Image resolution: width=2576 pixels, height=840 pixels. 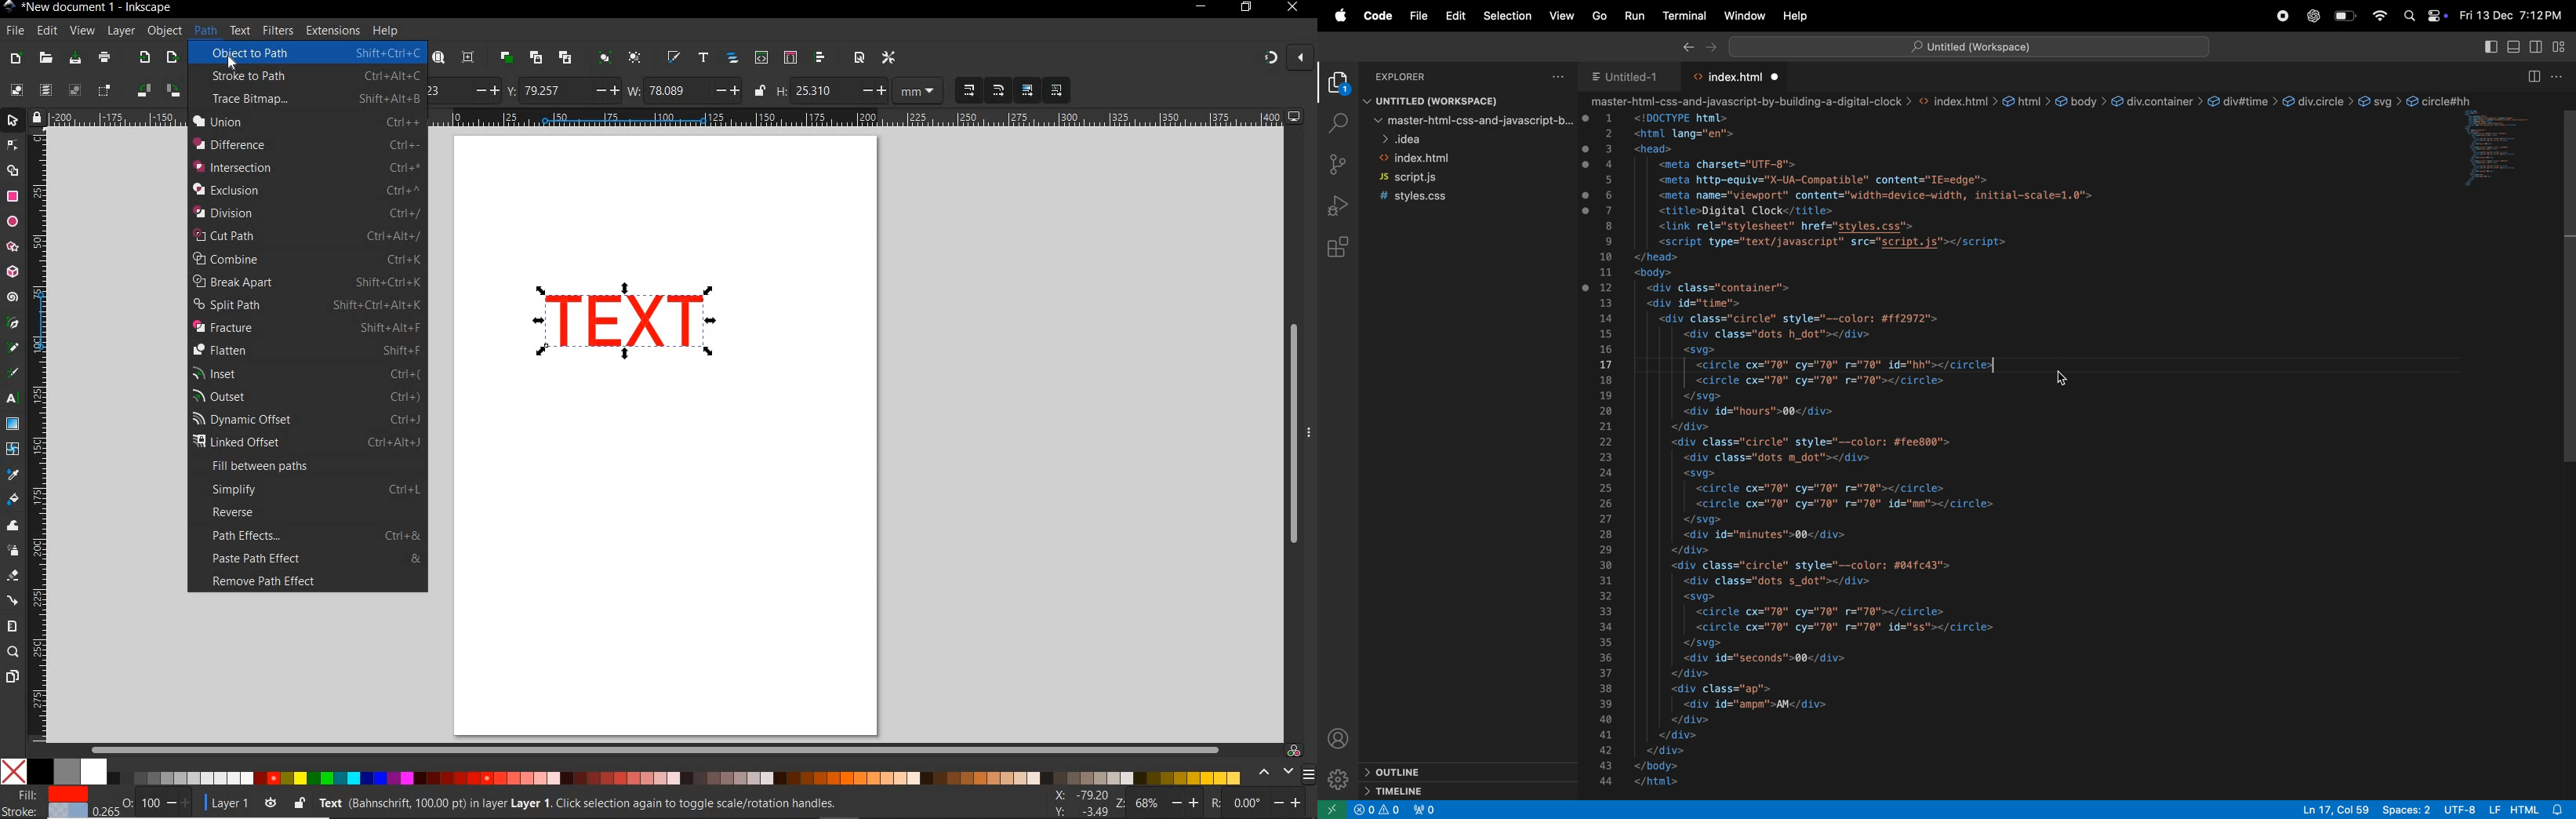 What do you see at coordinates (761, 59) in the screenshot?
I see `OPEN XML EDITOR` at bounding box center [761, 59].